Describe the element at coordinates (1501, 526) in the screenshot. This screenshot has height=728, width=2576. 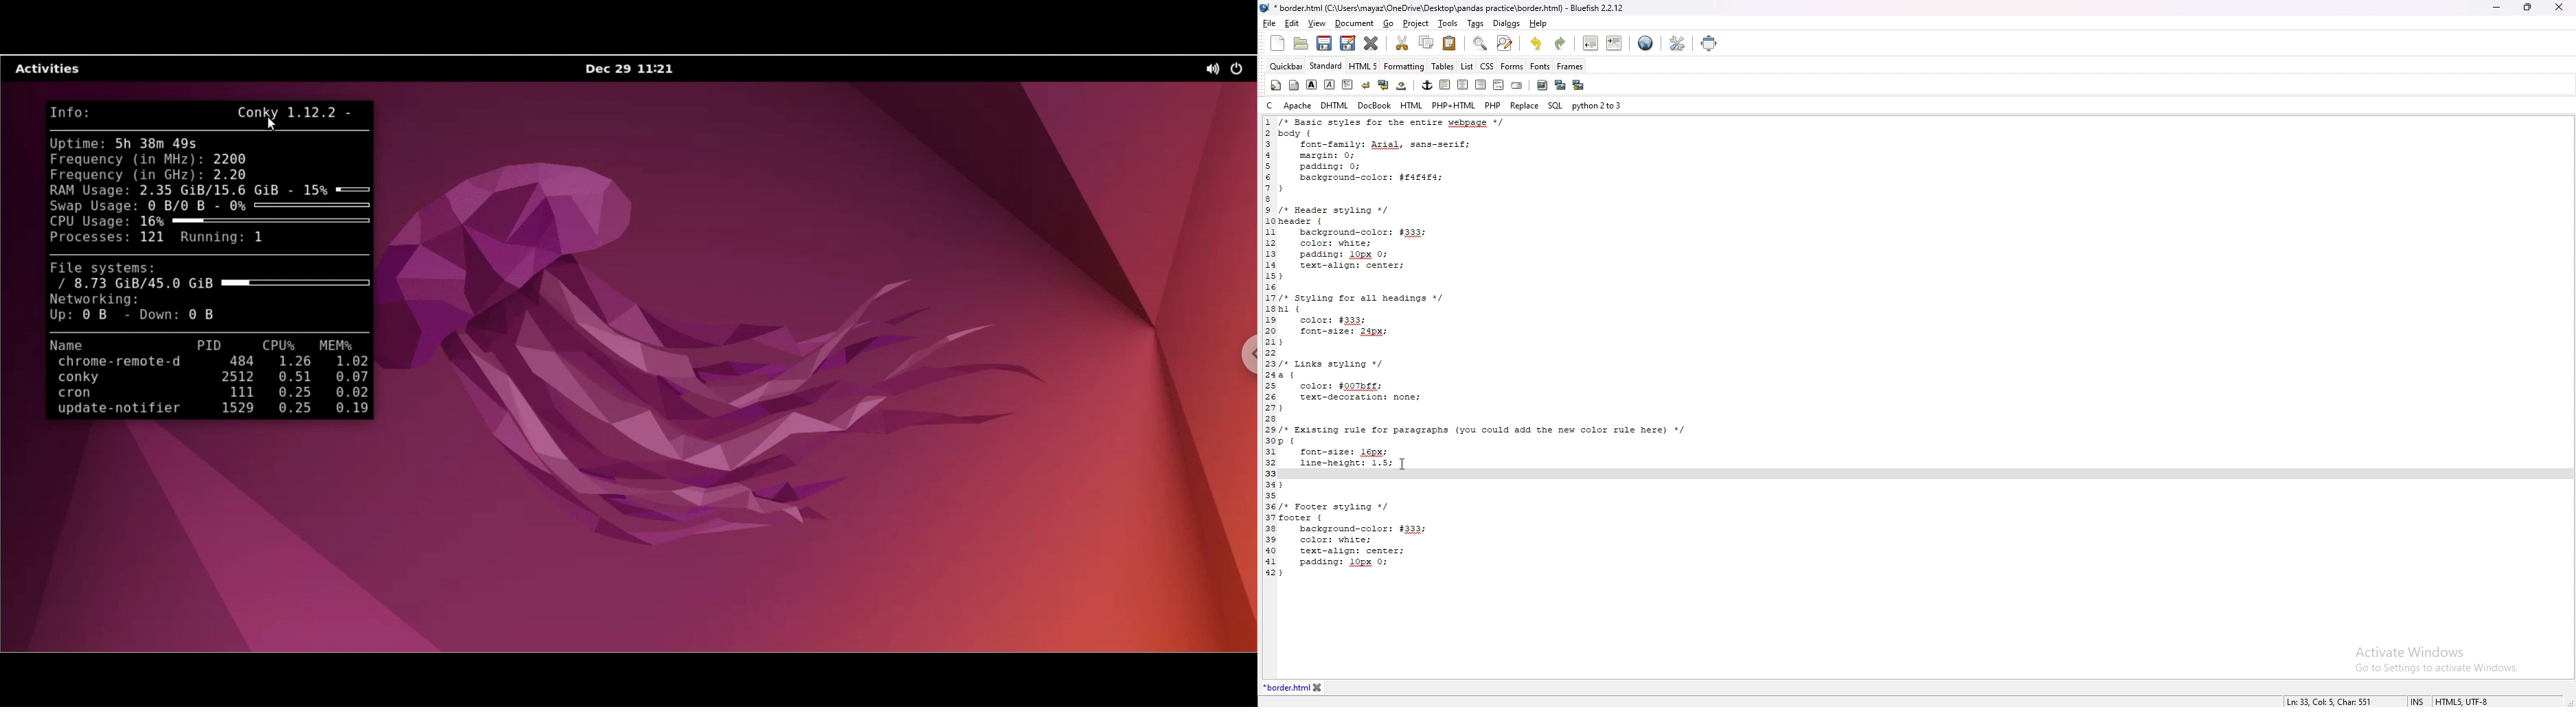
I see `code` at that location.